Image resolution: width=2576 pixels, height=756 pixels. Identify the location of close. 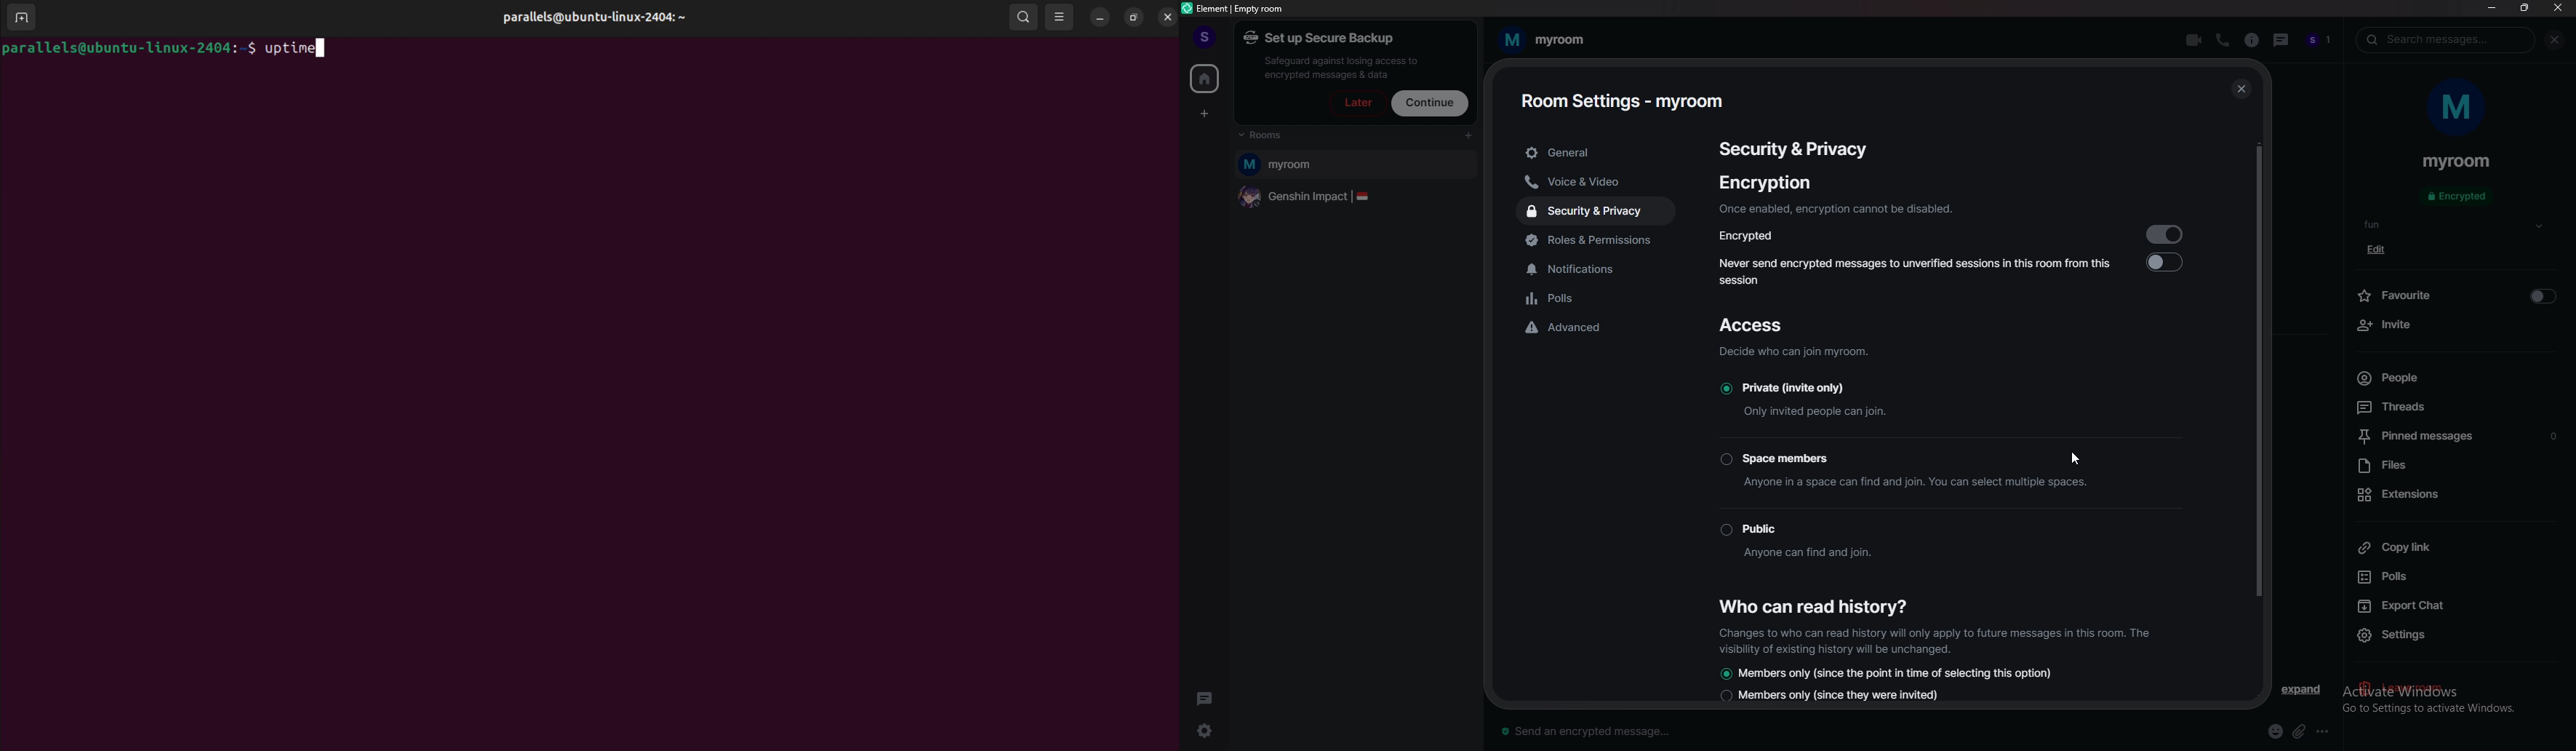
(2557, 40).